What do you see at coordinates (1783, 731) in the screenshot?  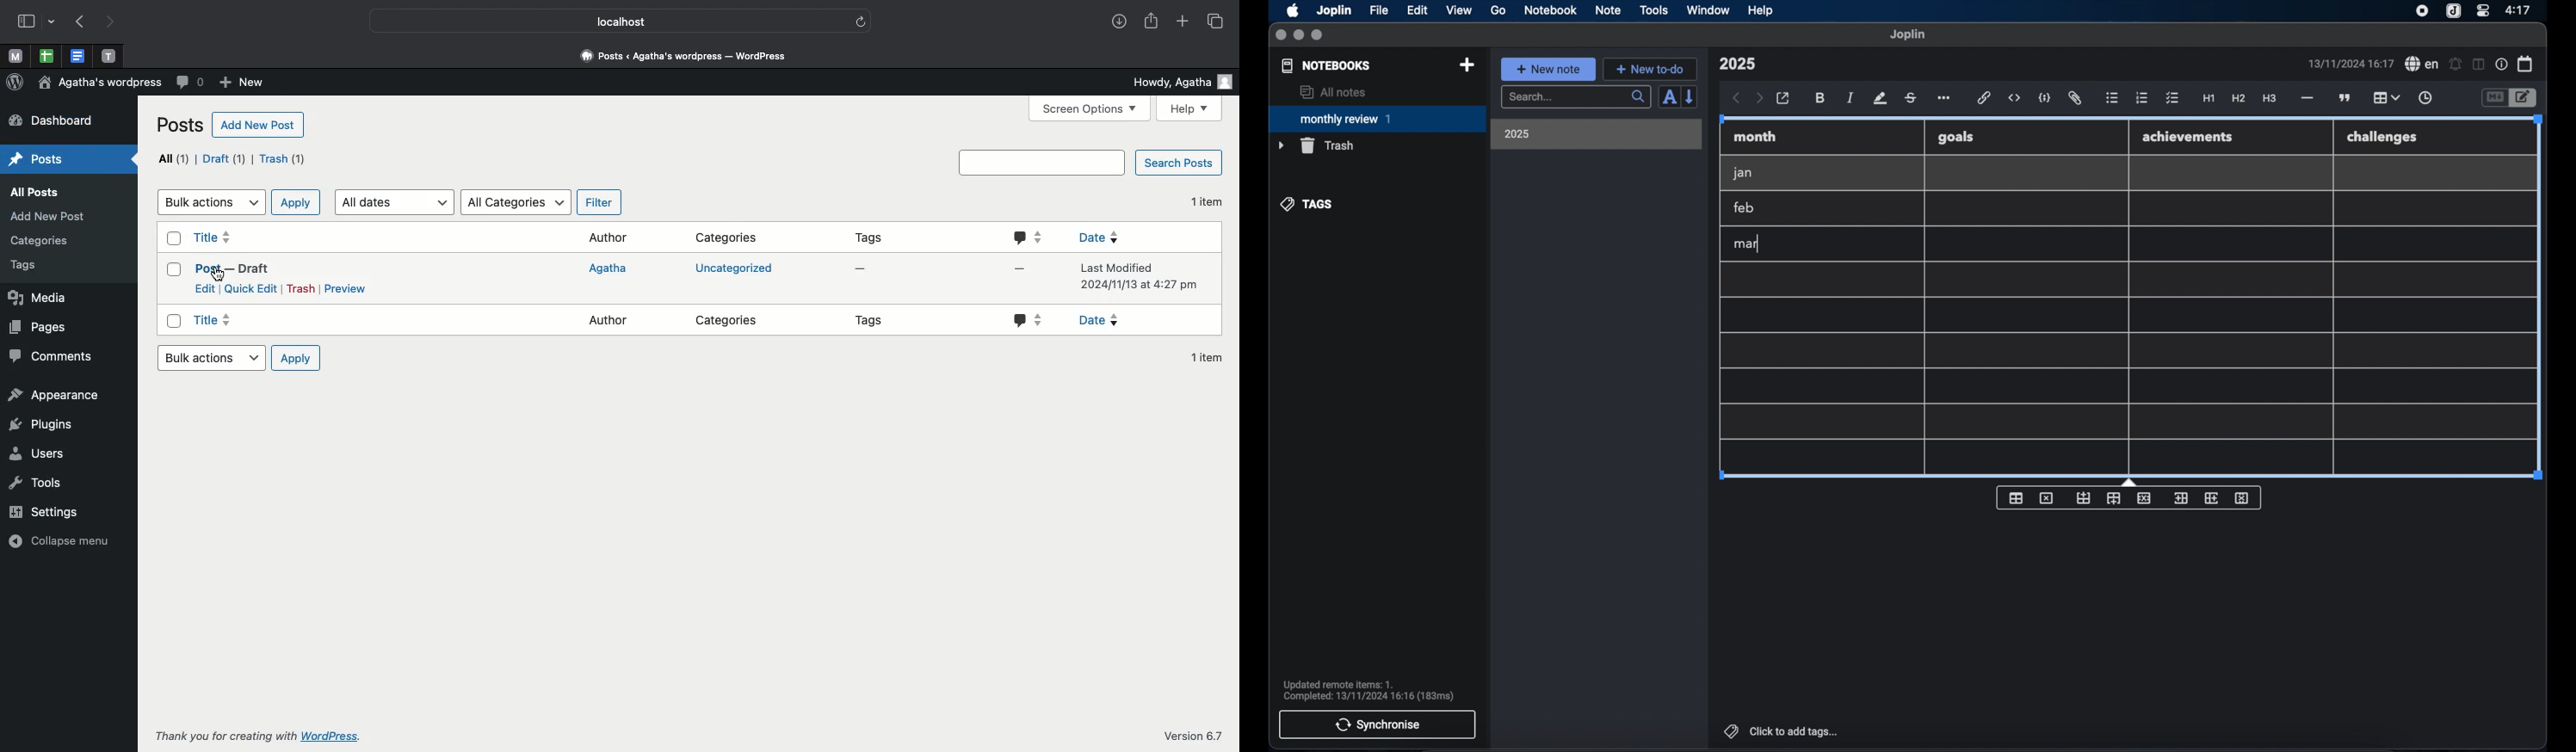 I see `click to add tags` at bounding box center [1783, 731].